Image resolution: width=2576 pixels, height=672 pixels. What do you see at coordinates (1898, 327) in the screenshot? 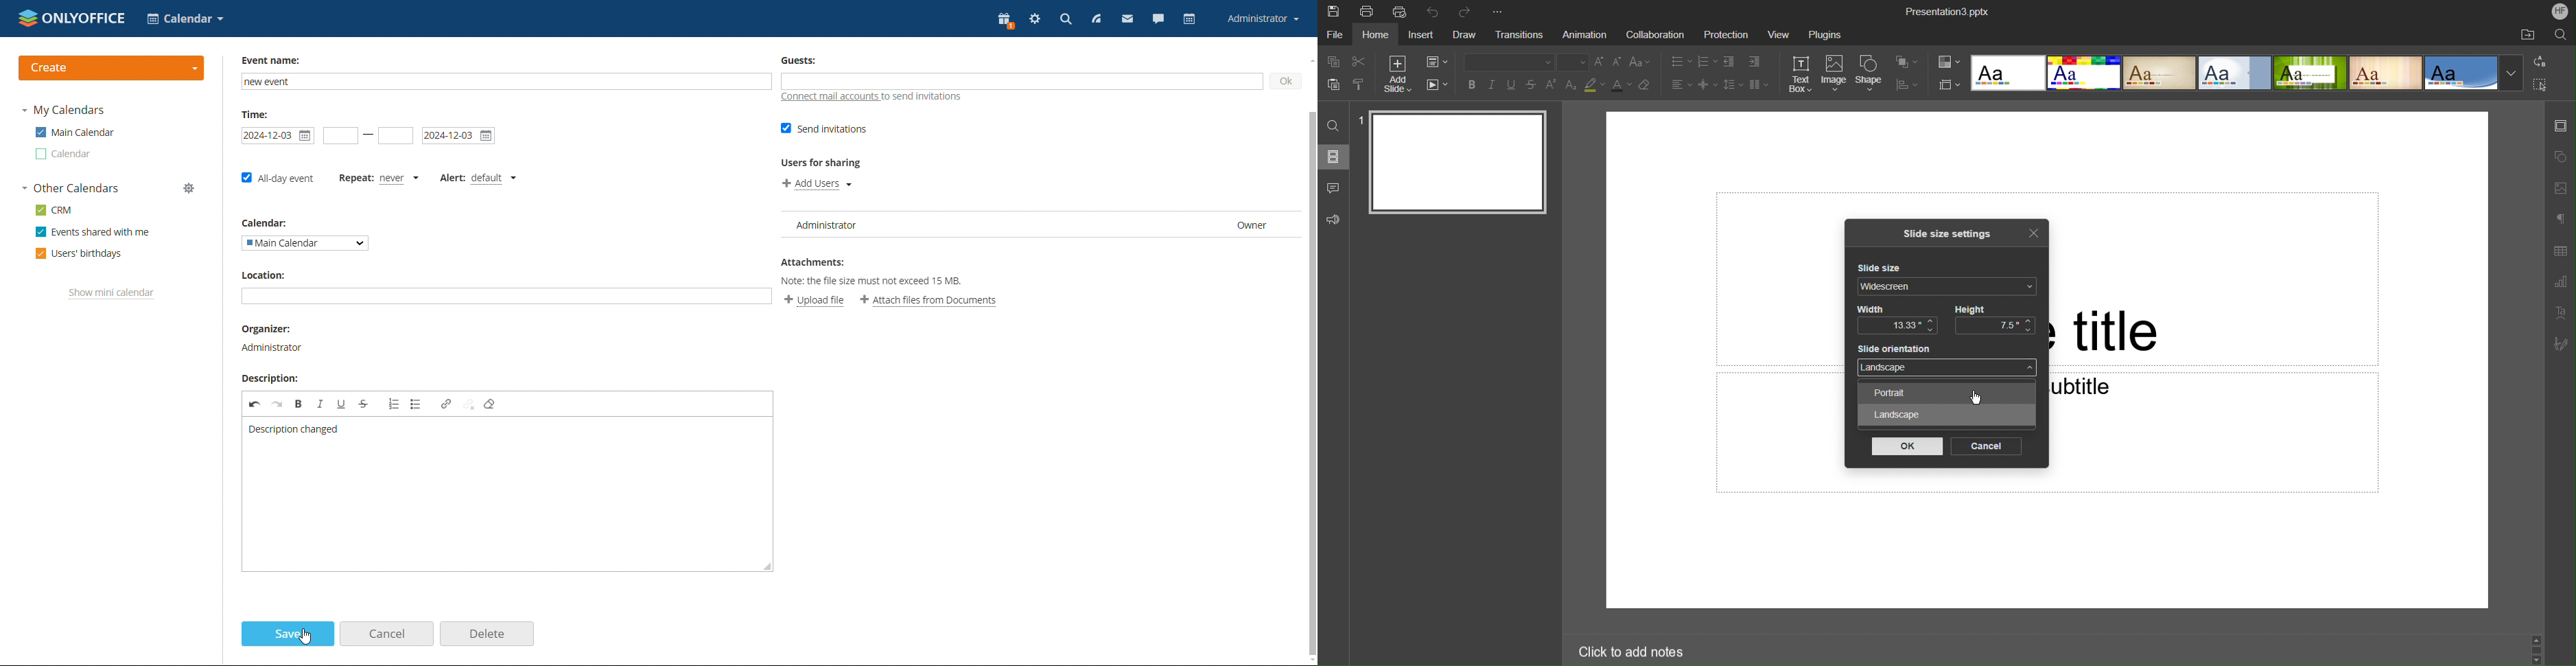
I see `13.33"` at bounding box center [1898, 327].